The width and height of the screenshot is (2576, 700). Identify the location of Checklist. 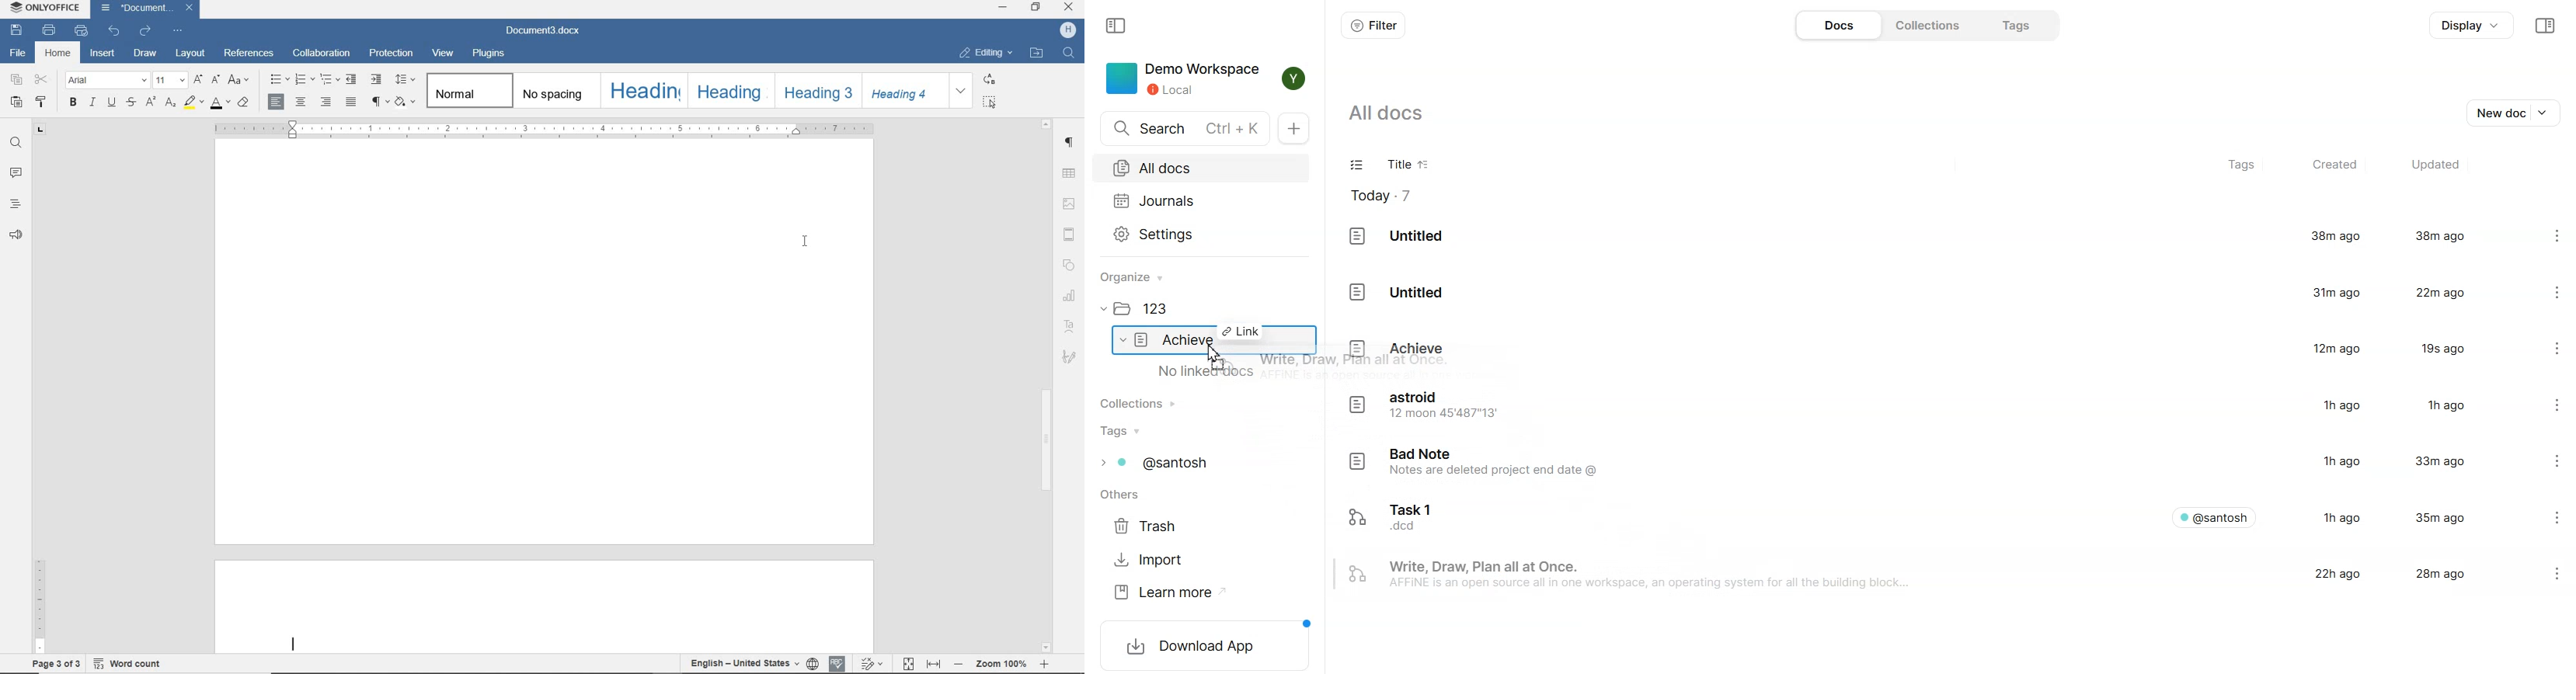
(1358, 166).